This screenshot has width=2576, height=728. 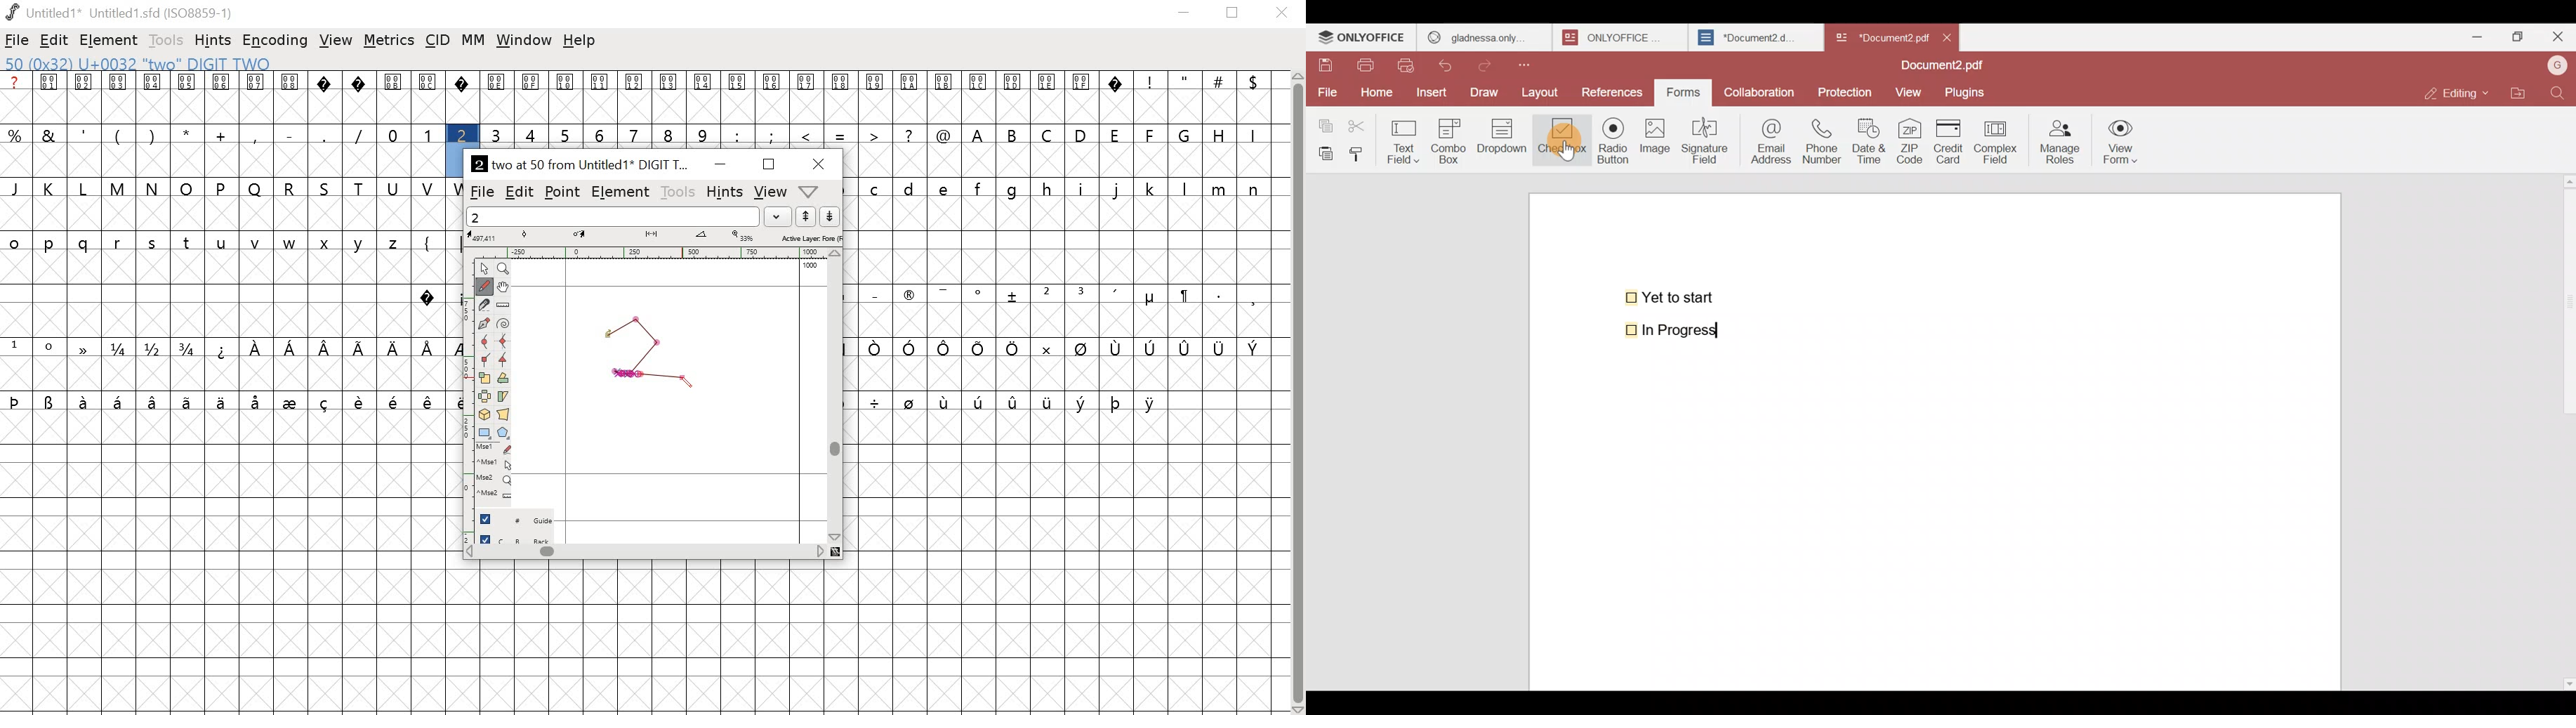 I want to click on up, so click(x=806, y=217).